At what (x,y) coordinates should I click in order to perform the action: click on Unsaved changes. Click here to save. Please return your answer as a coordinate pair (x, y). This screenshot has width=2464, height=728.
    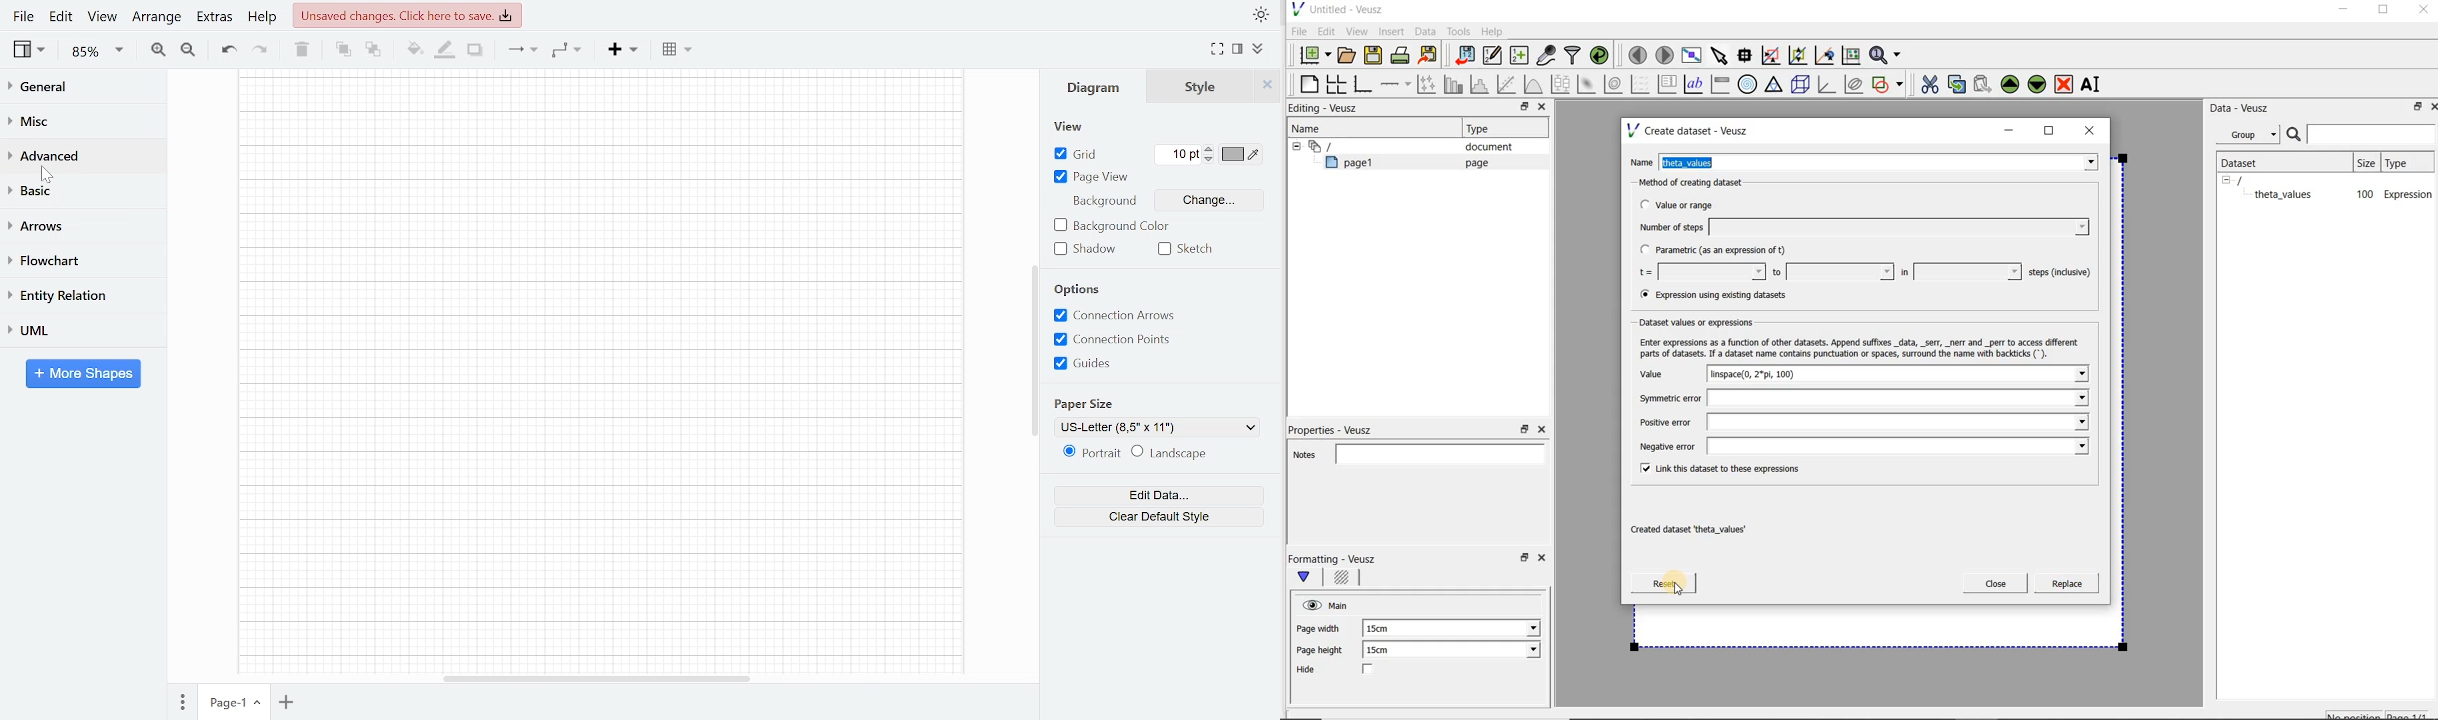
    Looking at the image, I should click on (406, 15).